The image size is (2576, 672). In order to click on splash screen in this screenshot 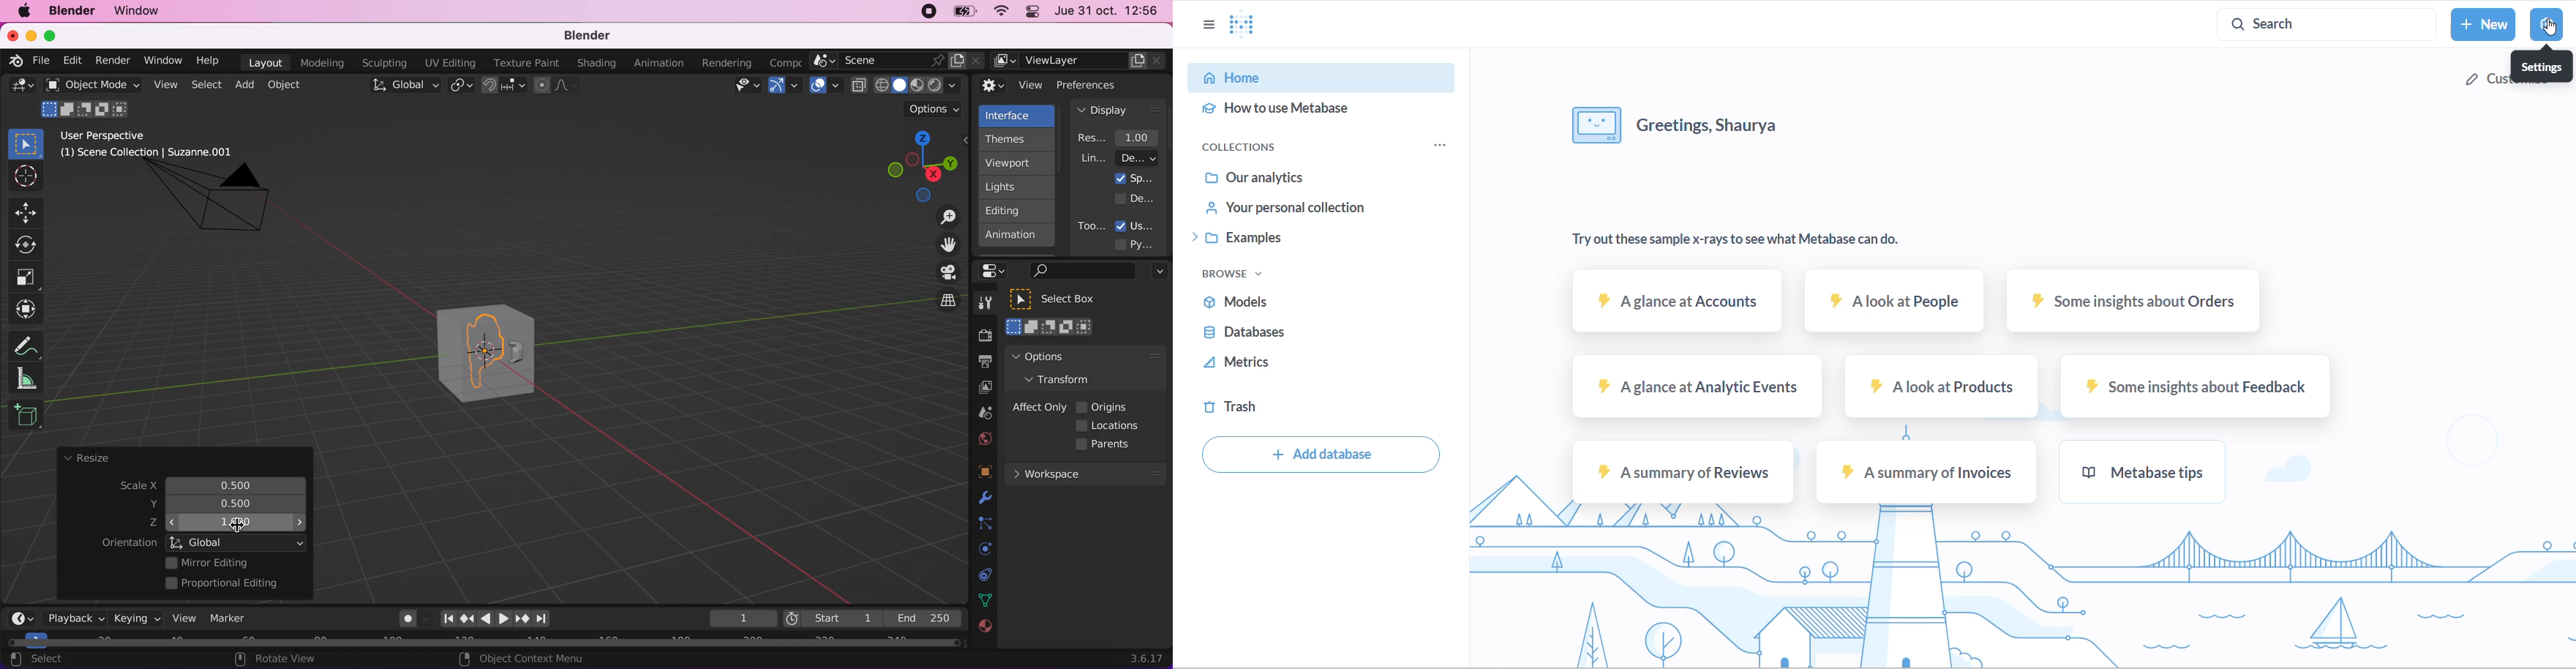, I will do `click(1135, 178)`.